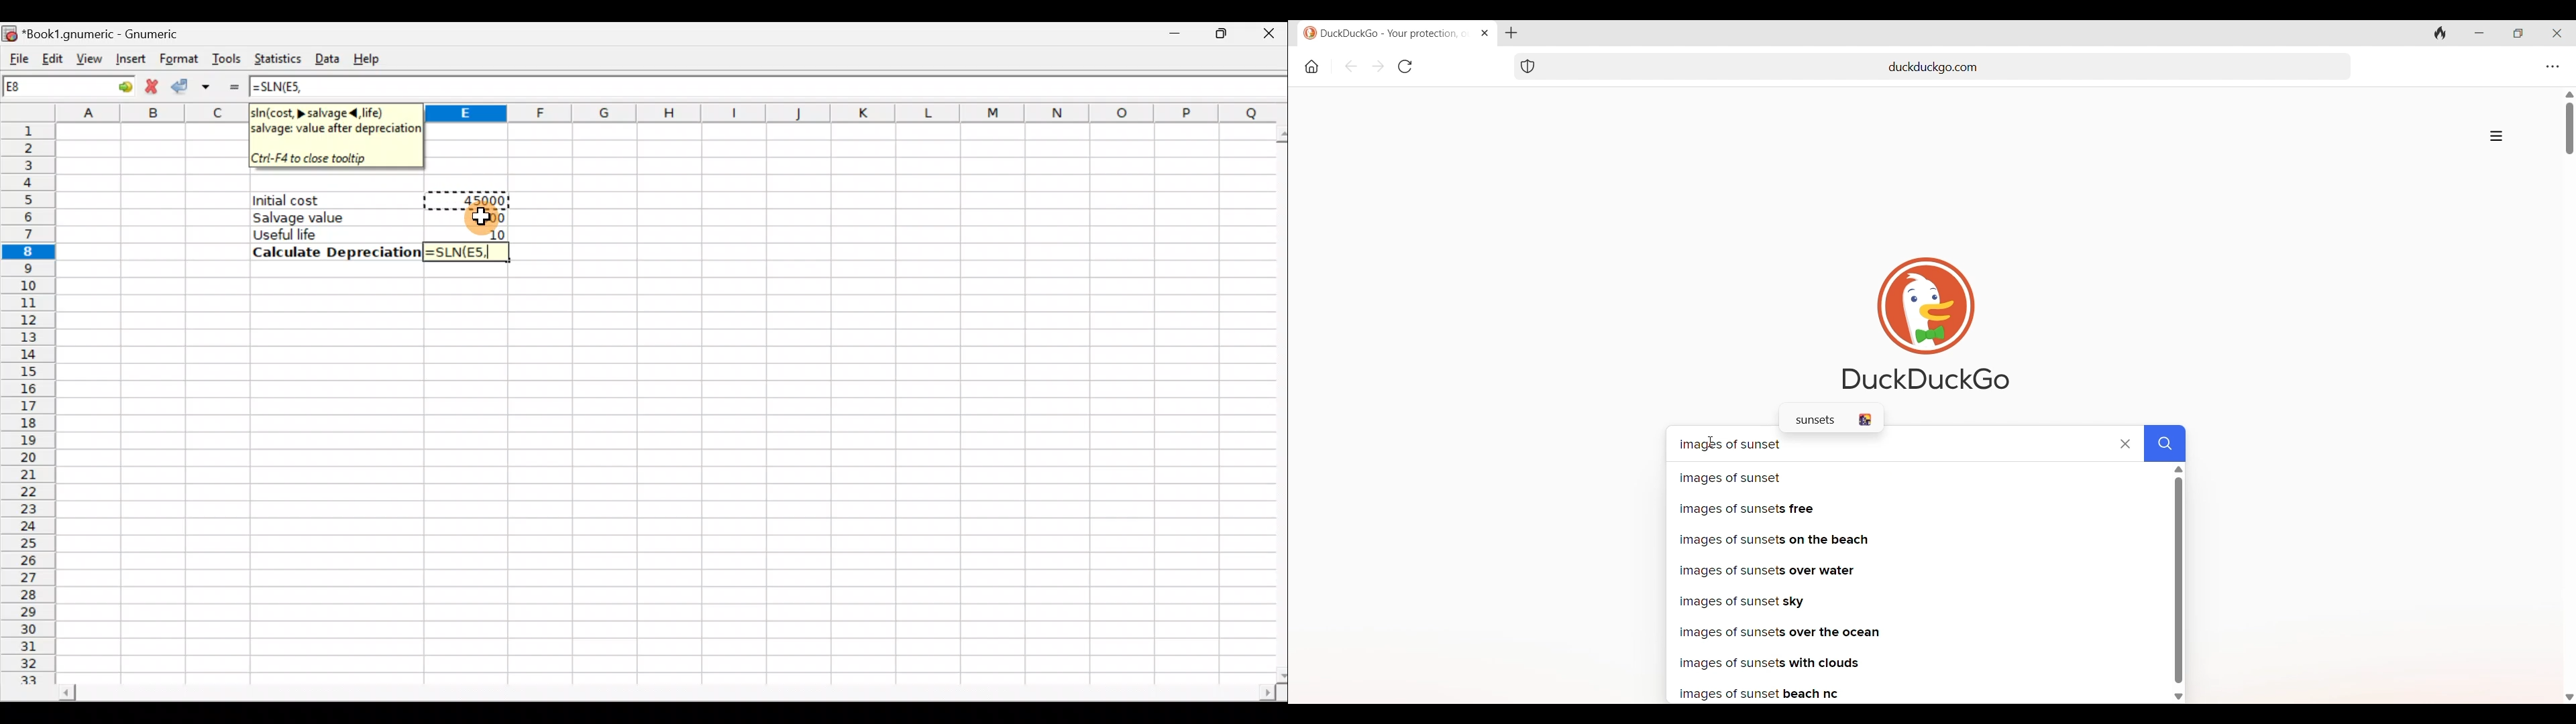 The image size is (2576, 728). Describe the element at coordinates (466, 253) in the screenshot. I see `=SLN(E5,` at that location.